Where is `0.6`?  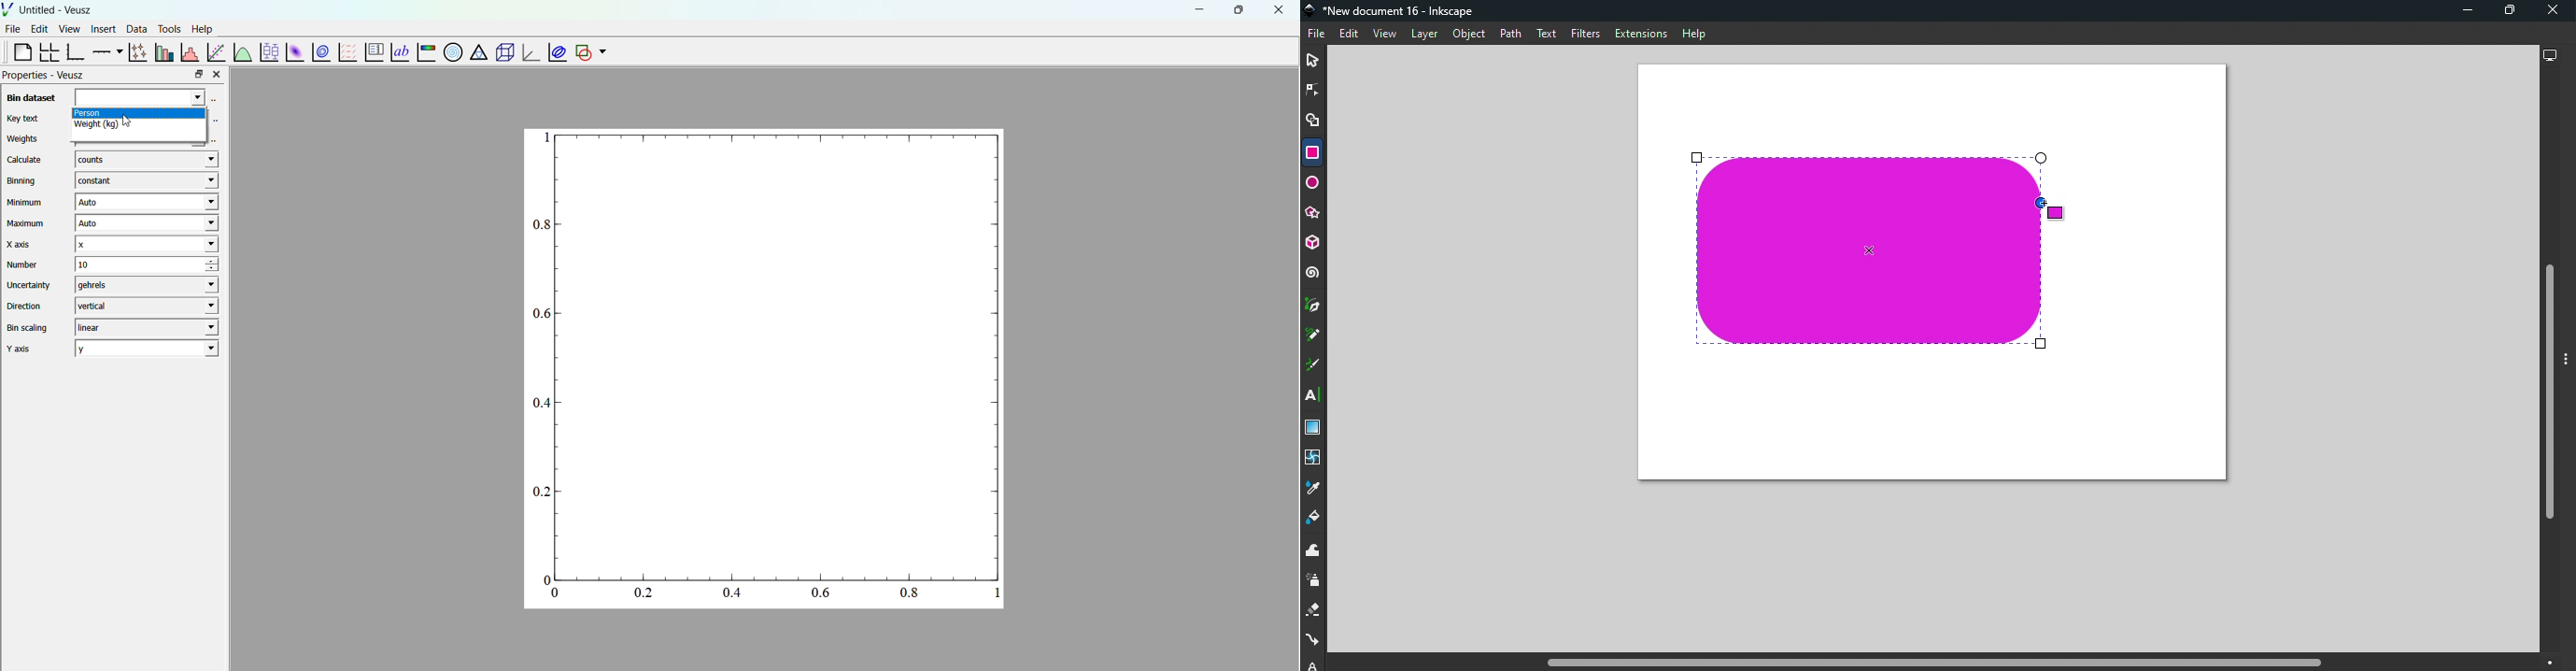
0.6 is located at coordinates (539, 314).